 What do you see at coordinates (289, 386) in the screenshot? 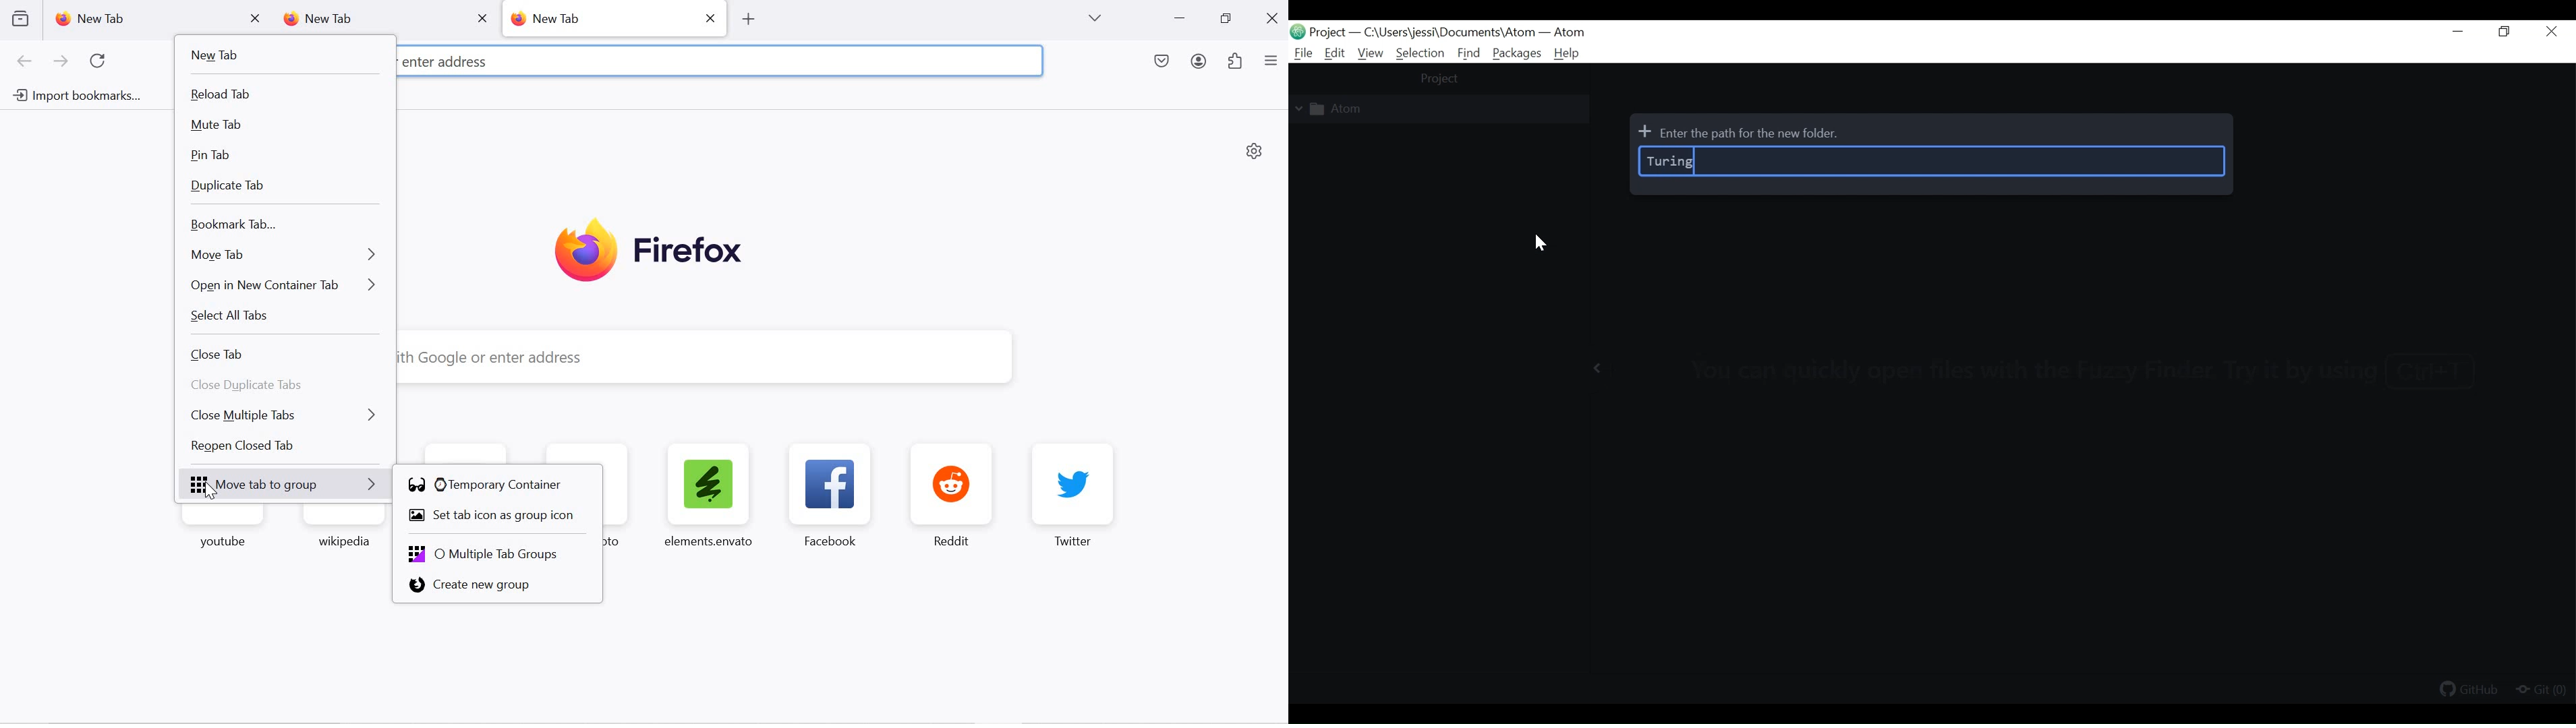
I see `close duplicate tabs` at bounding box center [289, 386].